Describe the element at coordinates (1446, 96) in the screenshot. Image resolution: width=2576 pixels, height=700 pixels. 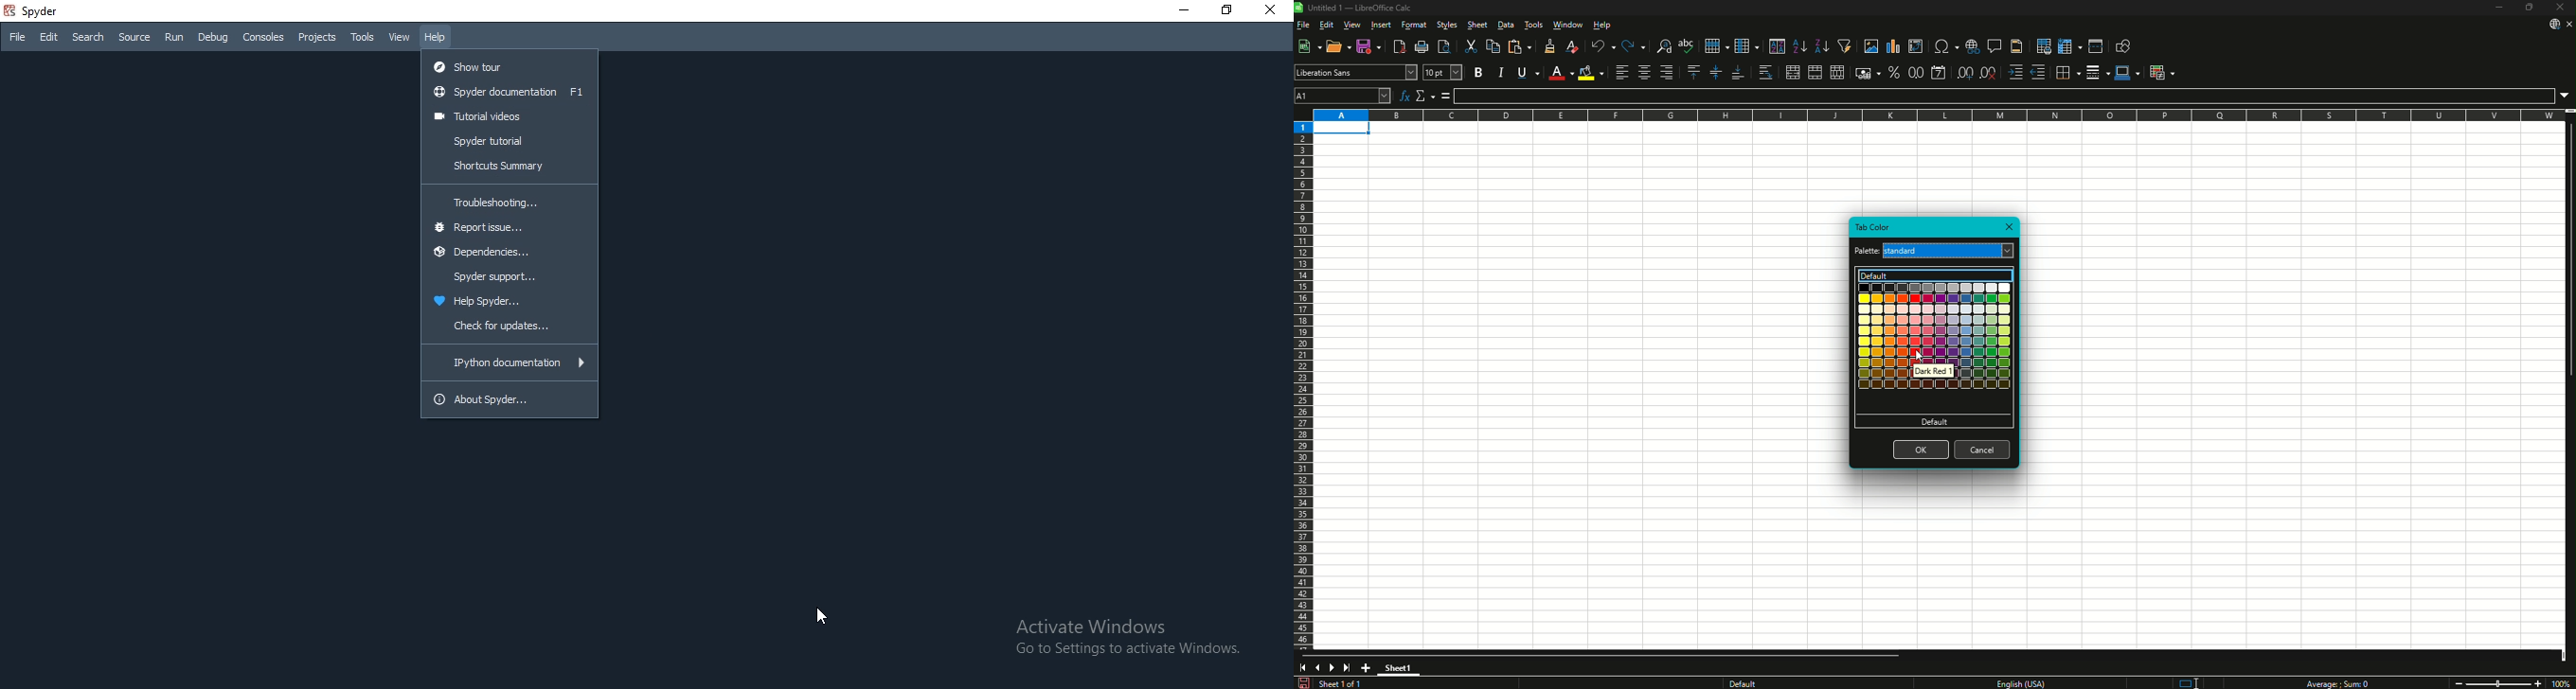
I see `Formula` at that location.